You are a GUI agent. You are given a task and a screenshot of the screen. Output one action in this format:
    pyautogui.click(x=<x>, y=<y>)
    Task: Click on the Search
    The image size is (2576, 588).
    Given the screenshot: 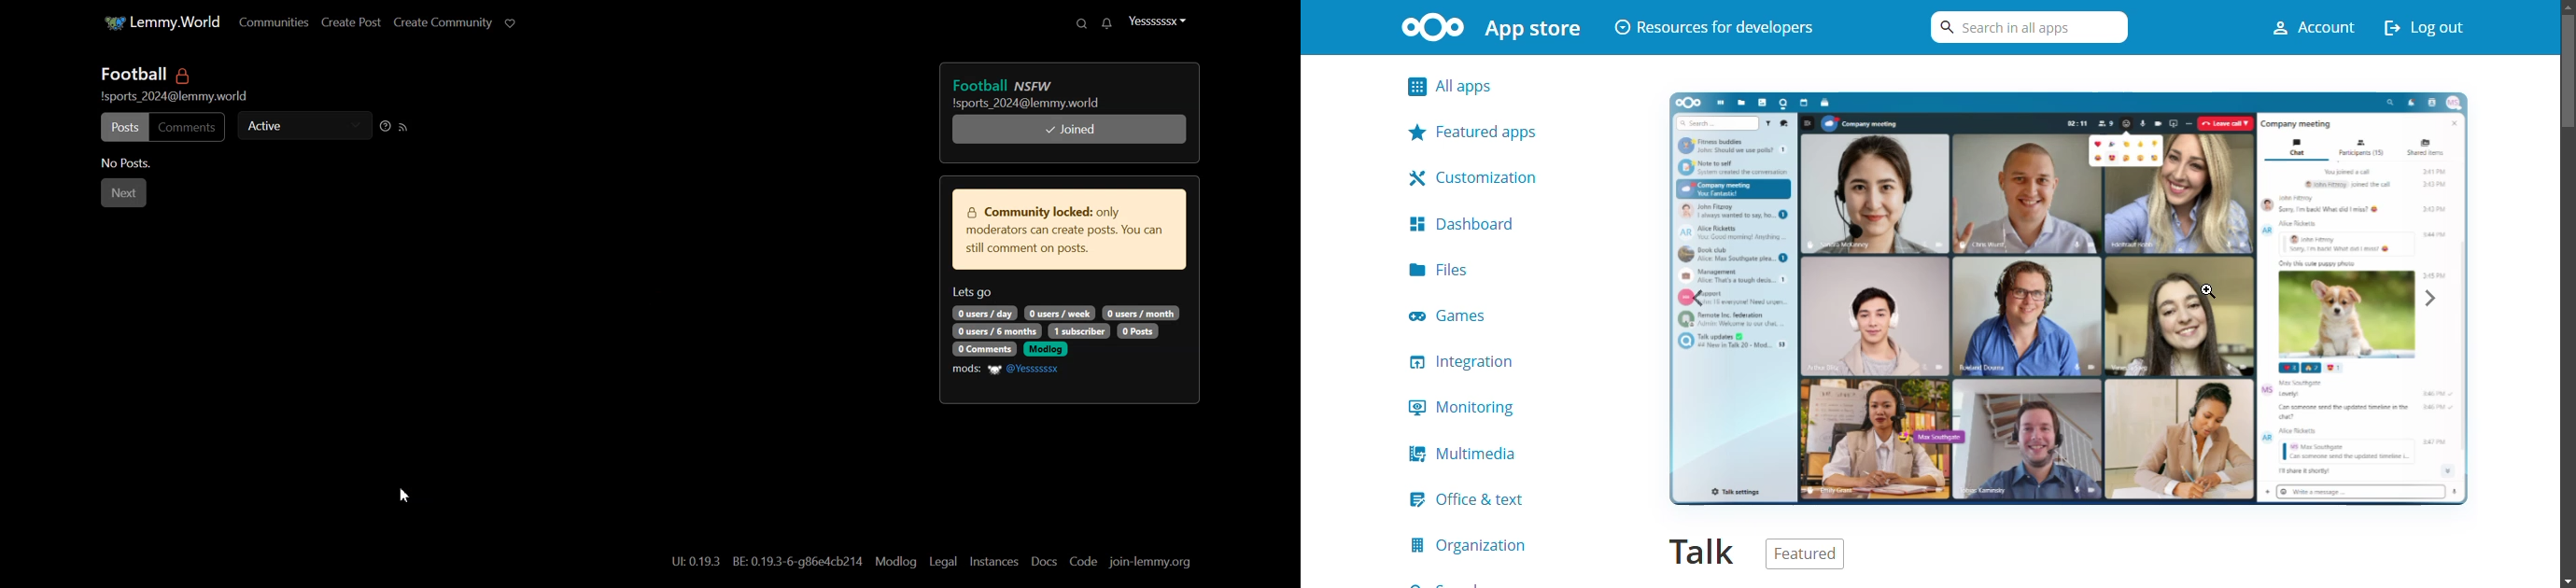 What is the action you would take?
    pyautogui.click(x=1077, y=23)
    